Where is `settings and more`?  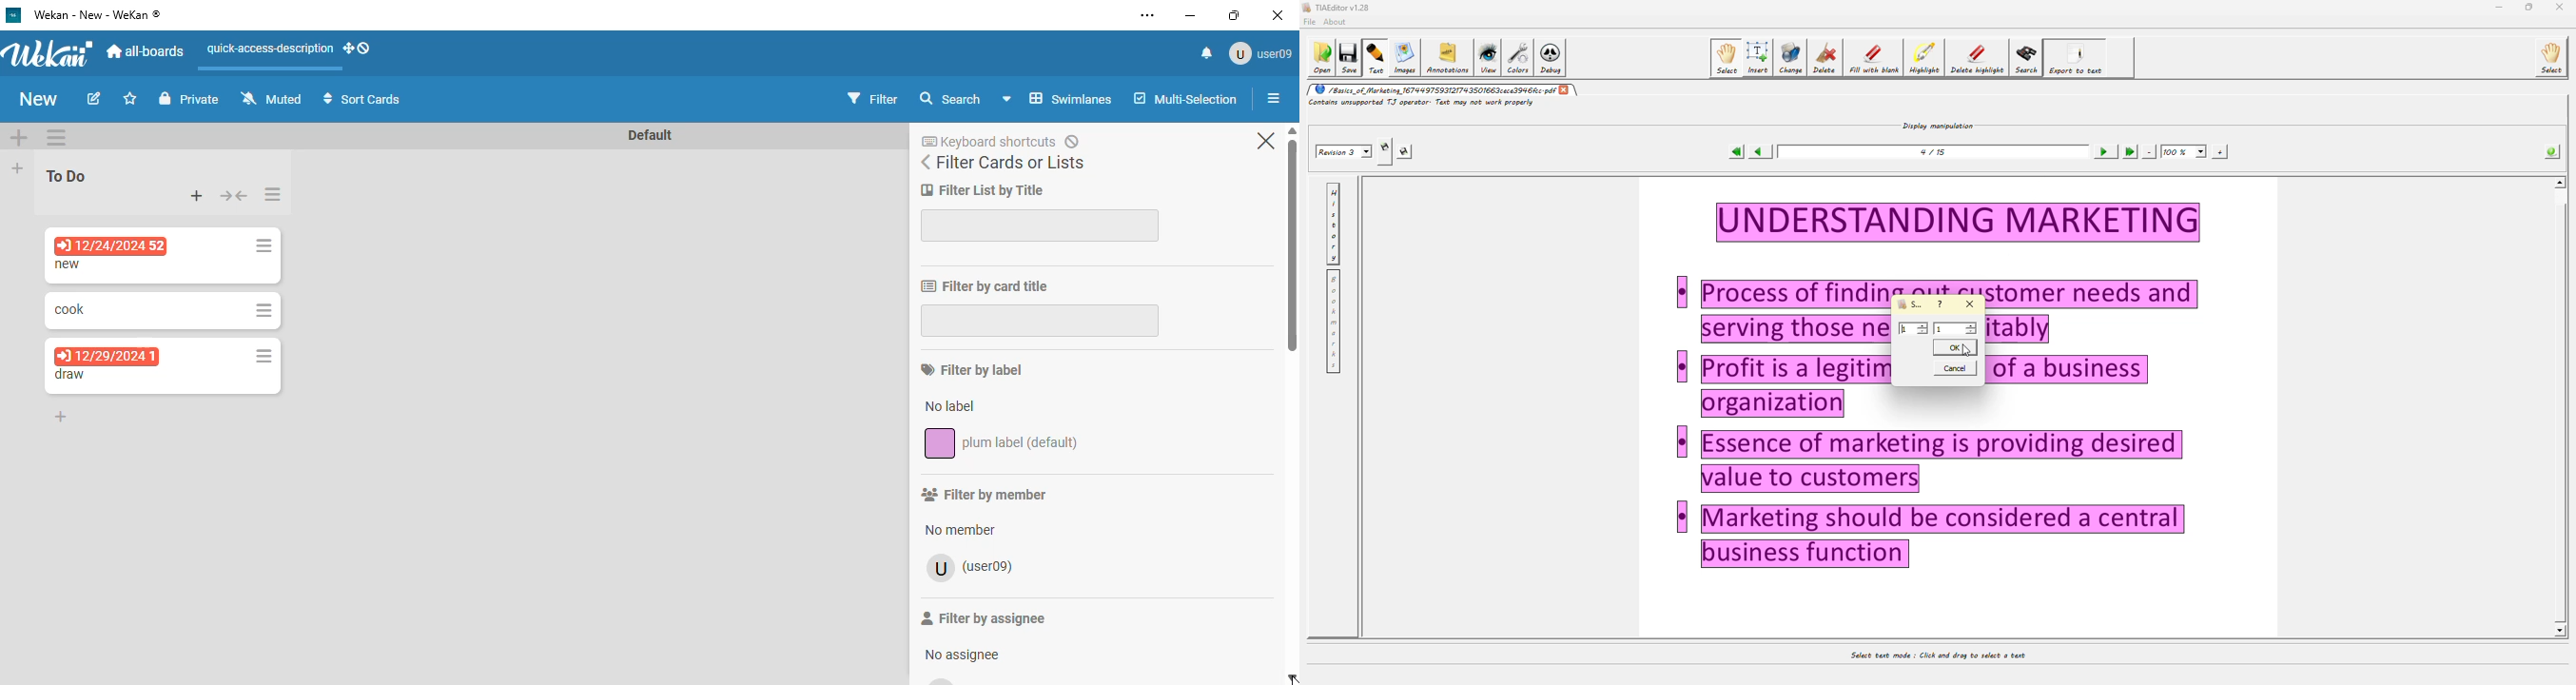
settings and more is located at coordinates (1147, 15).